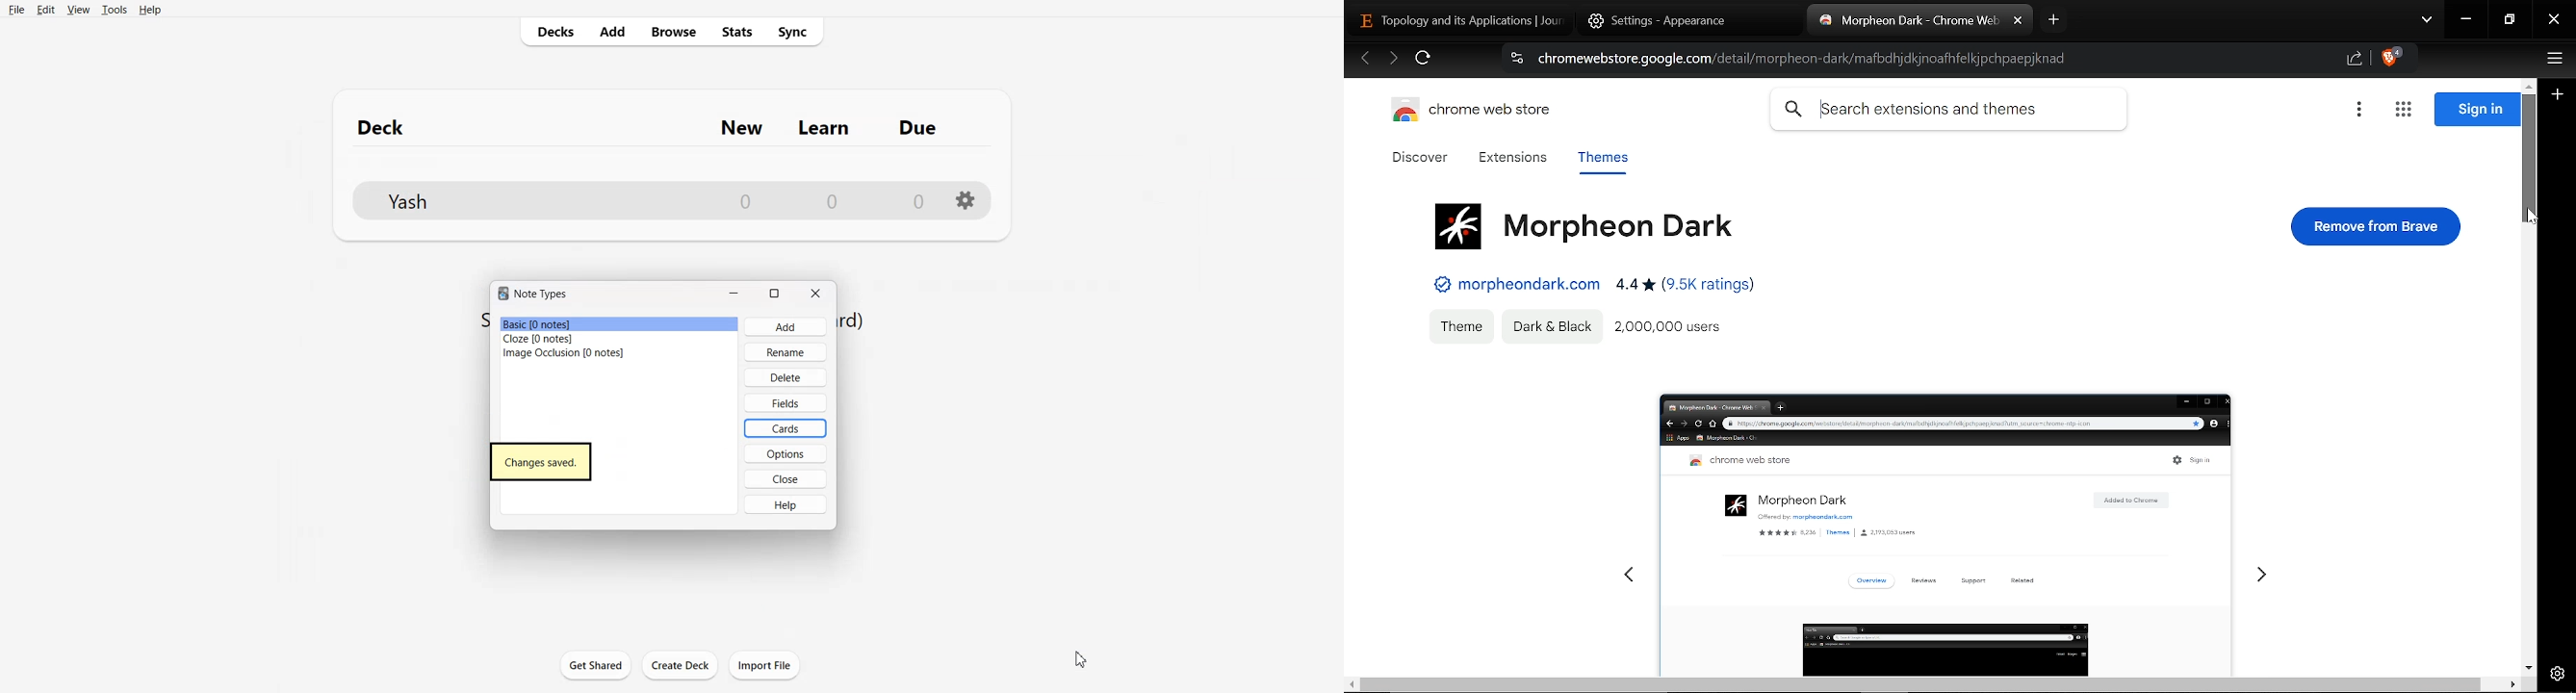 The width and height of the screenshot is (2576, 700). Describe the element at coordinates (786, 402) in the screenshot. I see `Fields` at that location.